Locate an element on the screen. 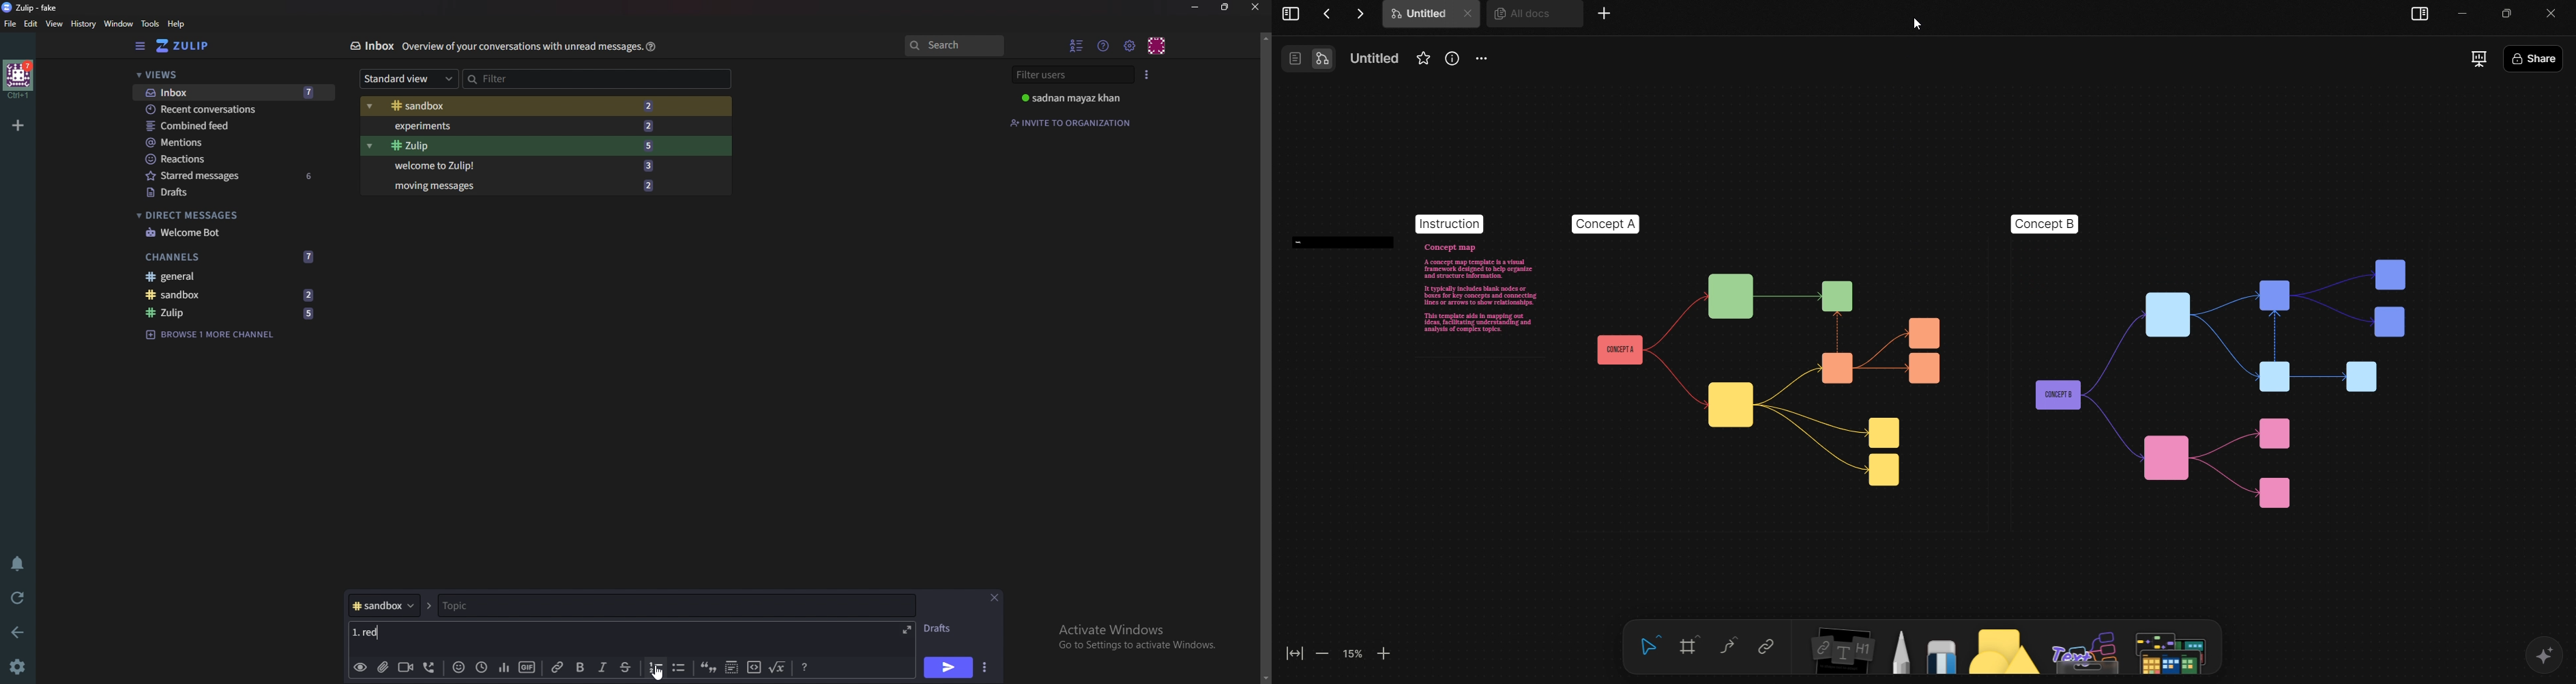  Filter is located at coordinates (523, 77).